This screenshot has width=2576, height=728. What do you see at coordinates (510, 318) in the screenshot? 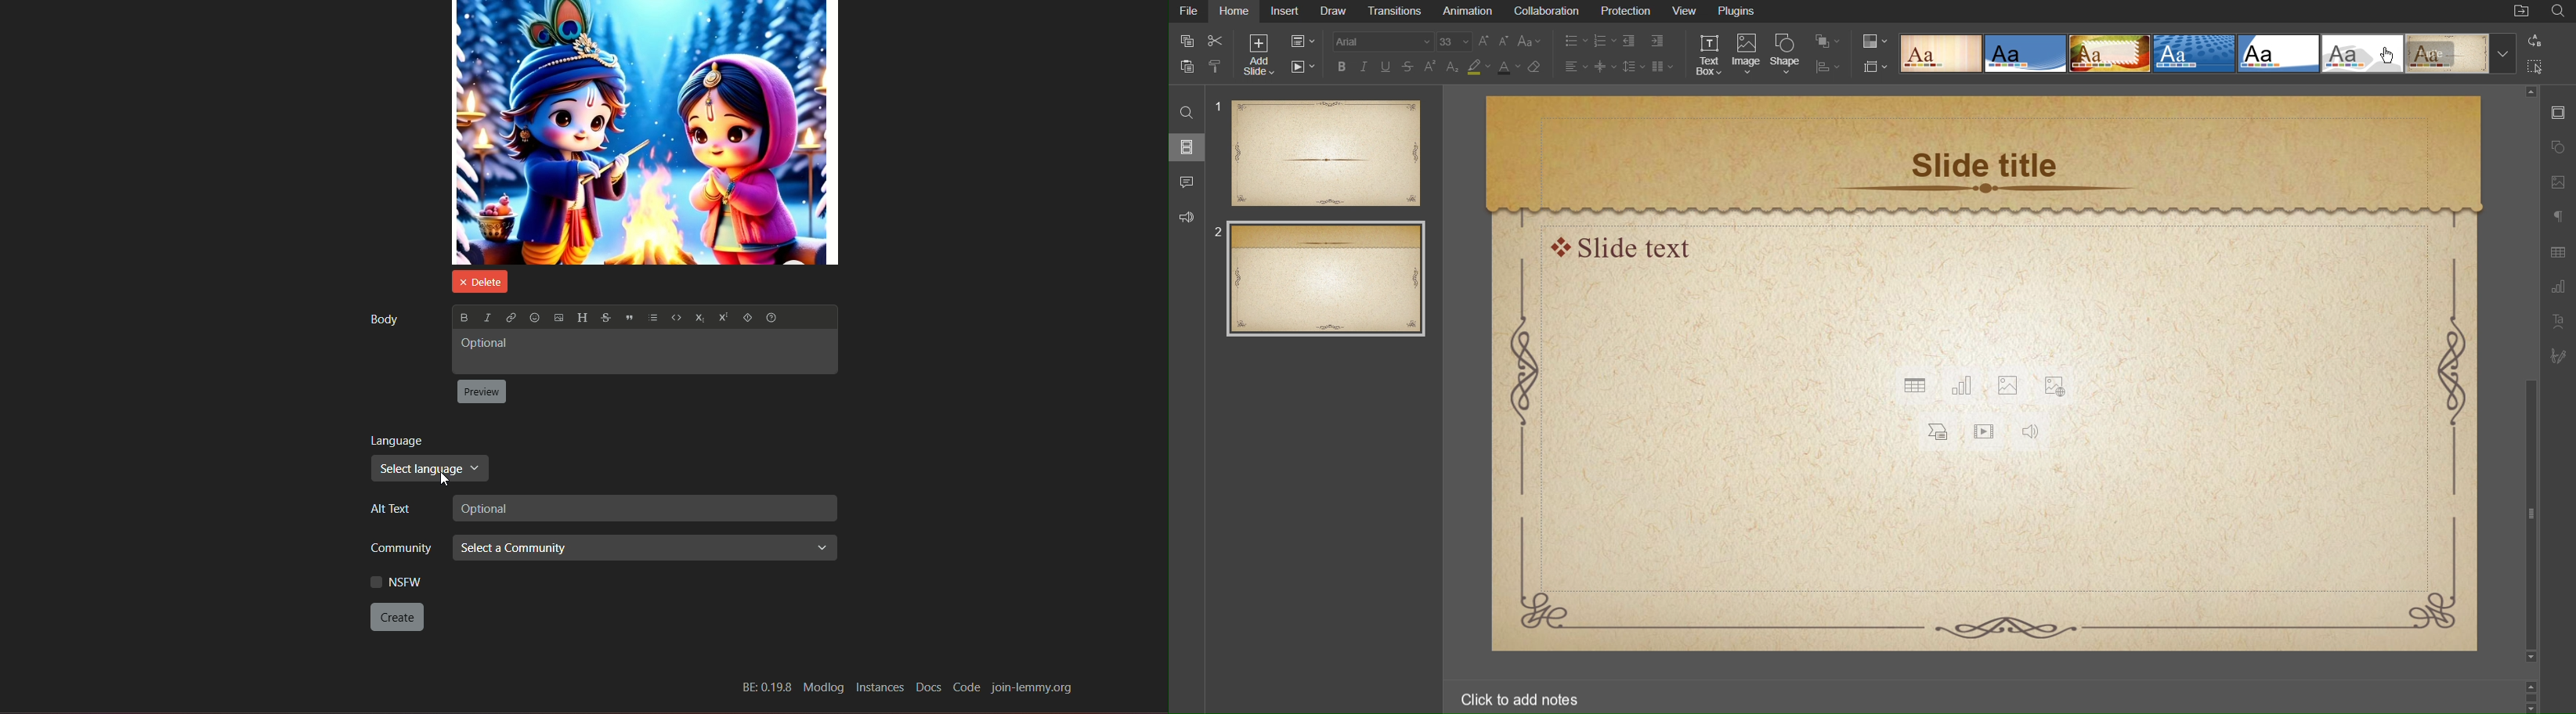
I see `link` at bounding box center [510, 318].